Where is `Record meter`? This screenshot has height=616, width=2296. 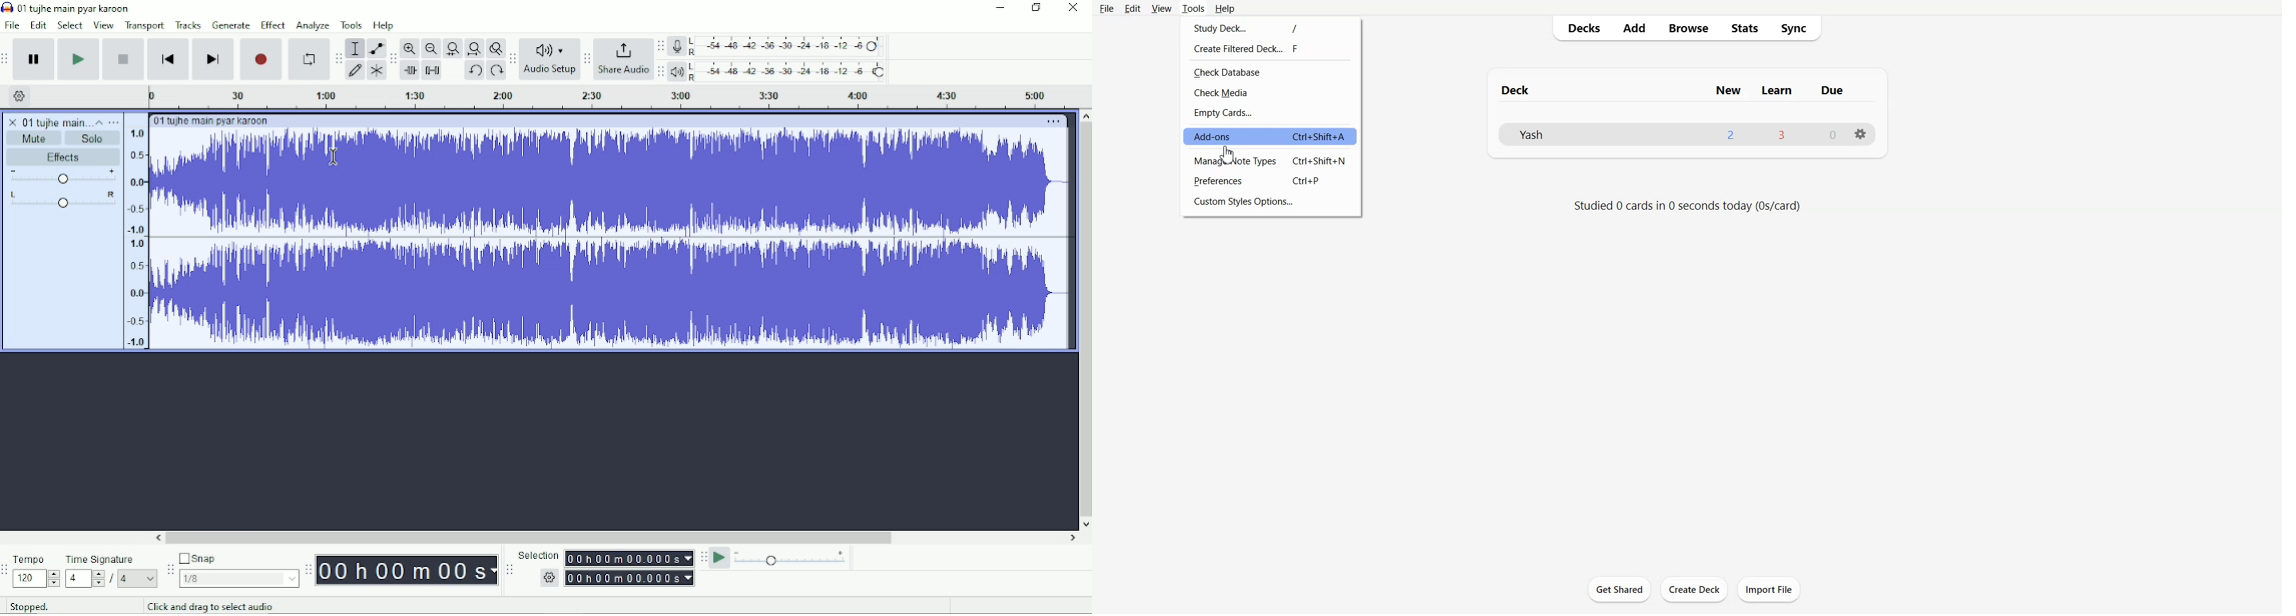
Record meter is located at coordinates (779, 47).